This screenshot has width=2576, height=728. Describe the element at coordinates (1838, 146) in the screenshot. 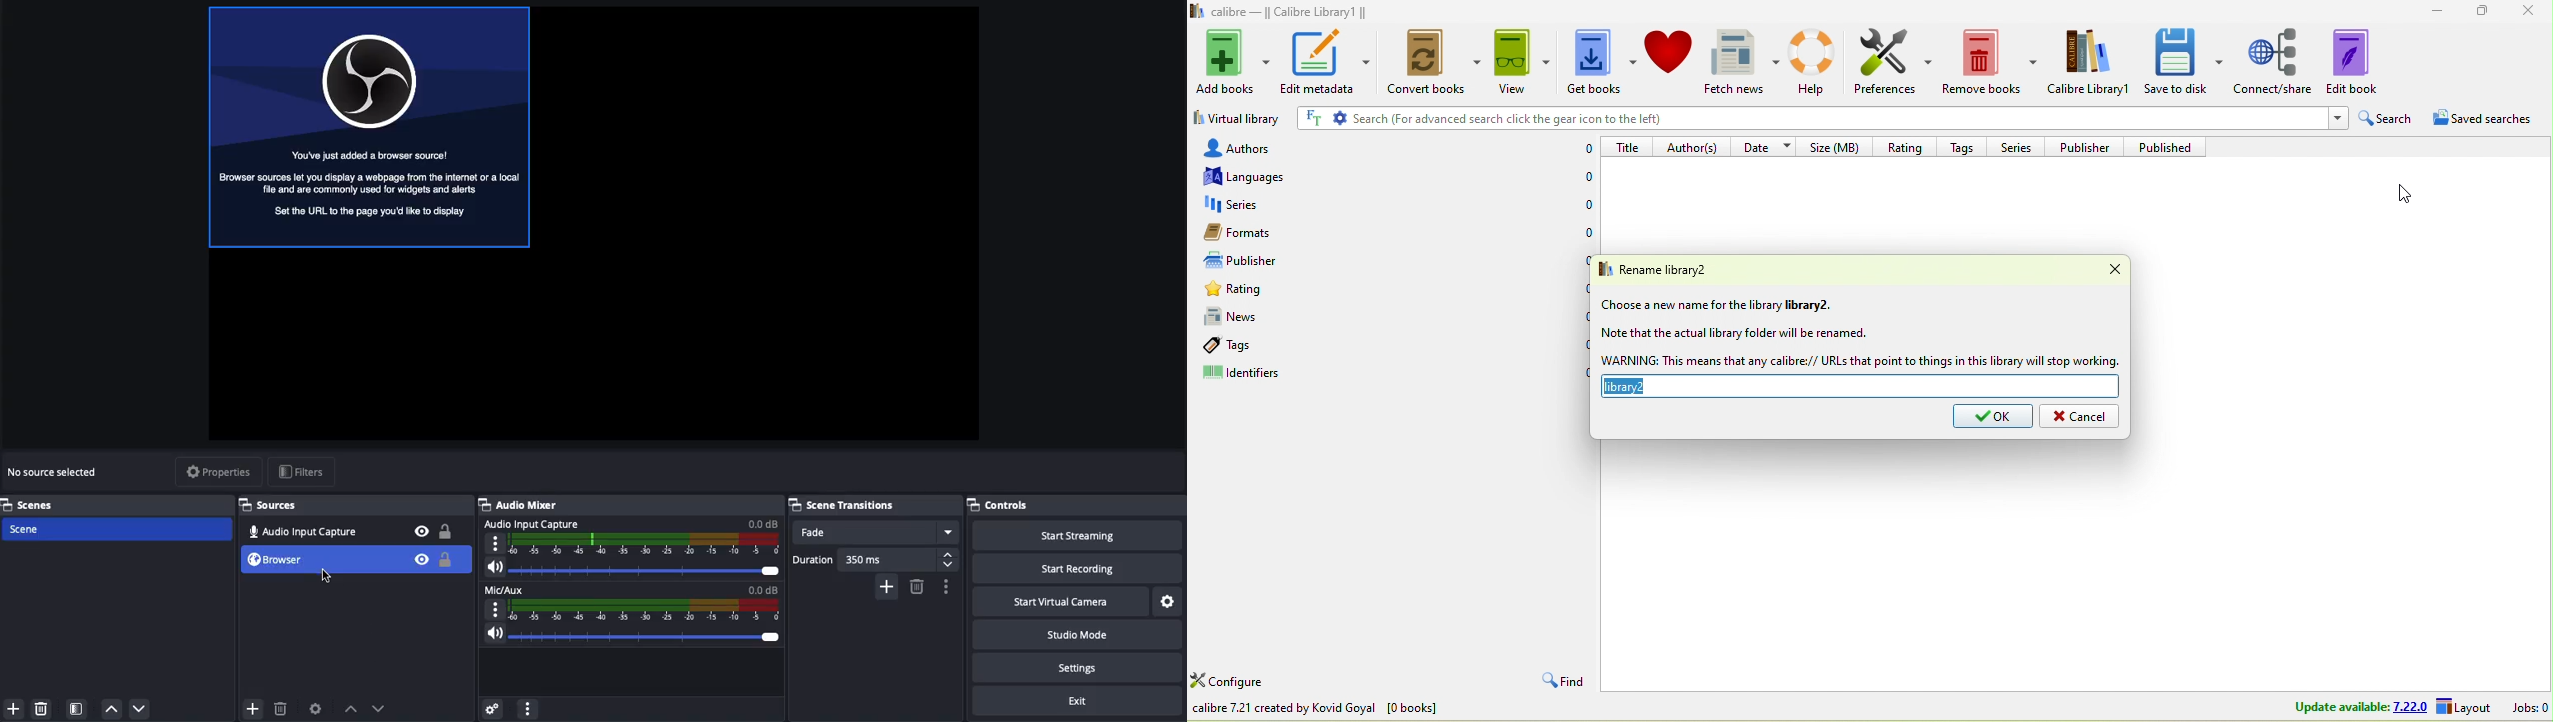

I see `size` at that location.